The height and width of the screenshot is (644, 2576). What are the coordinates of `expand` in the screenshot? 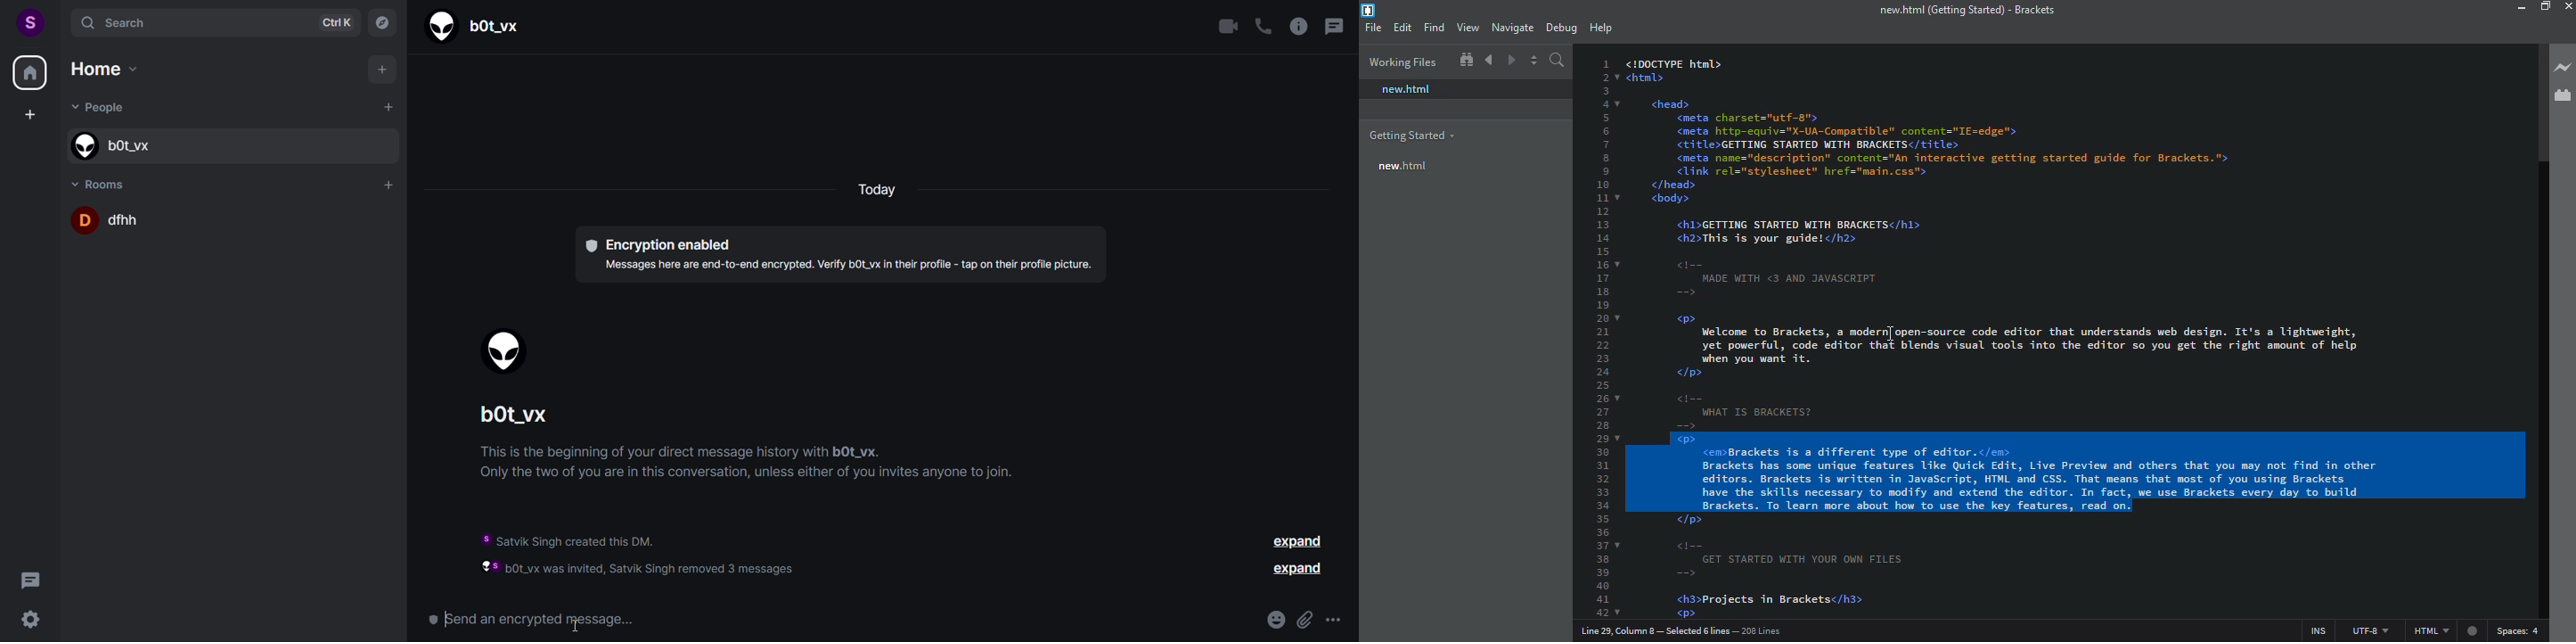 It's located at (1298, 569).